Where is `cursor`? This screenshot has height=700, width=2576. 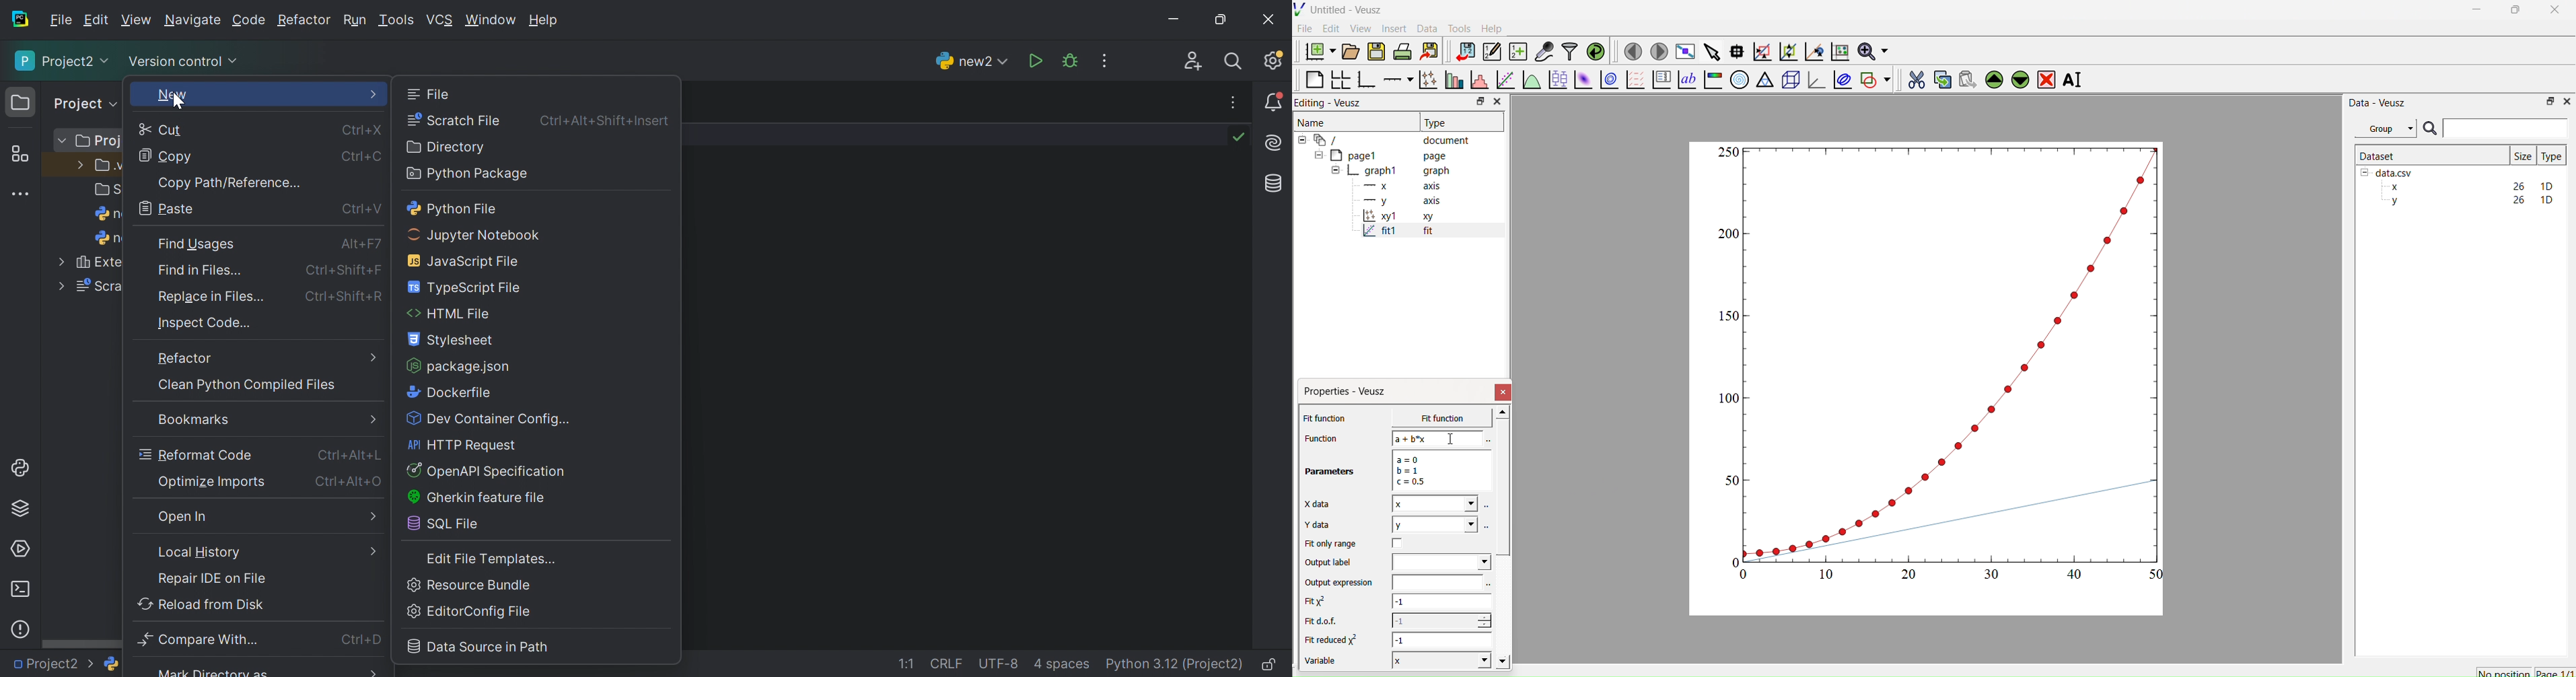
cursor is located at coordinates (176, 104).